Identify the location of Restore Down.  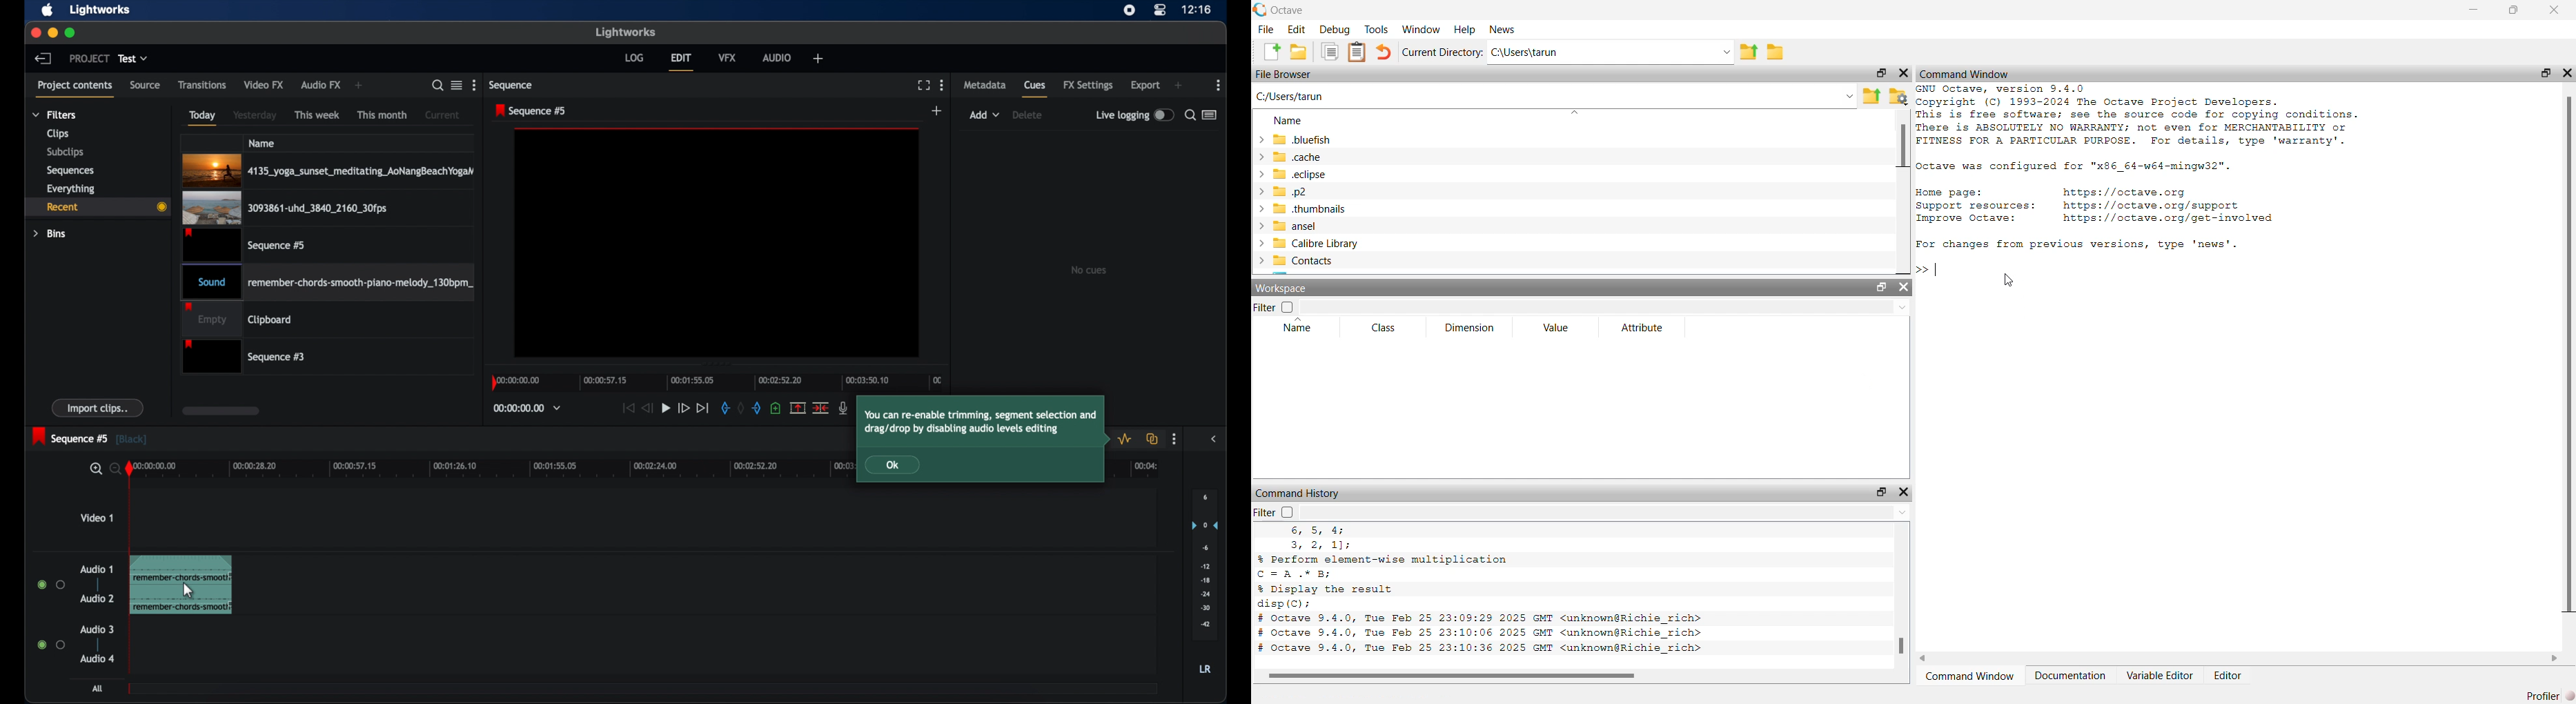
(2546, 73).